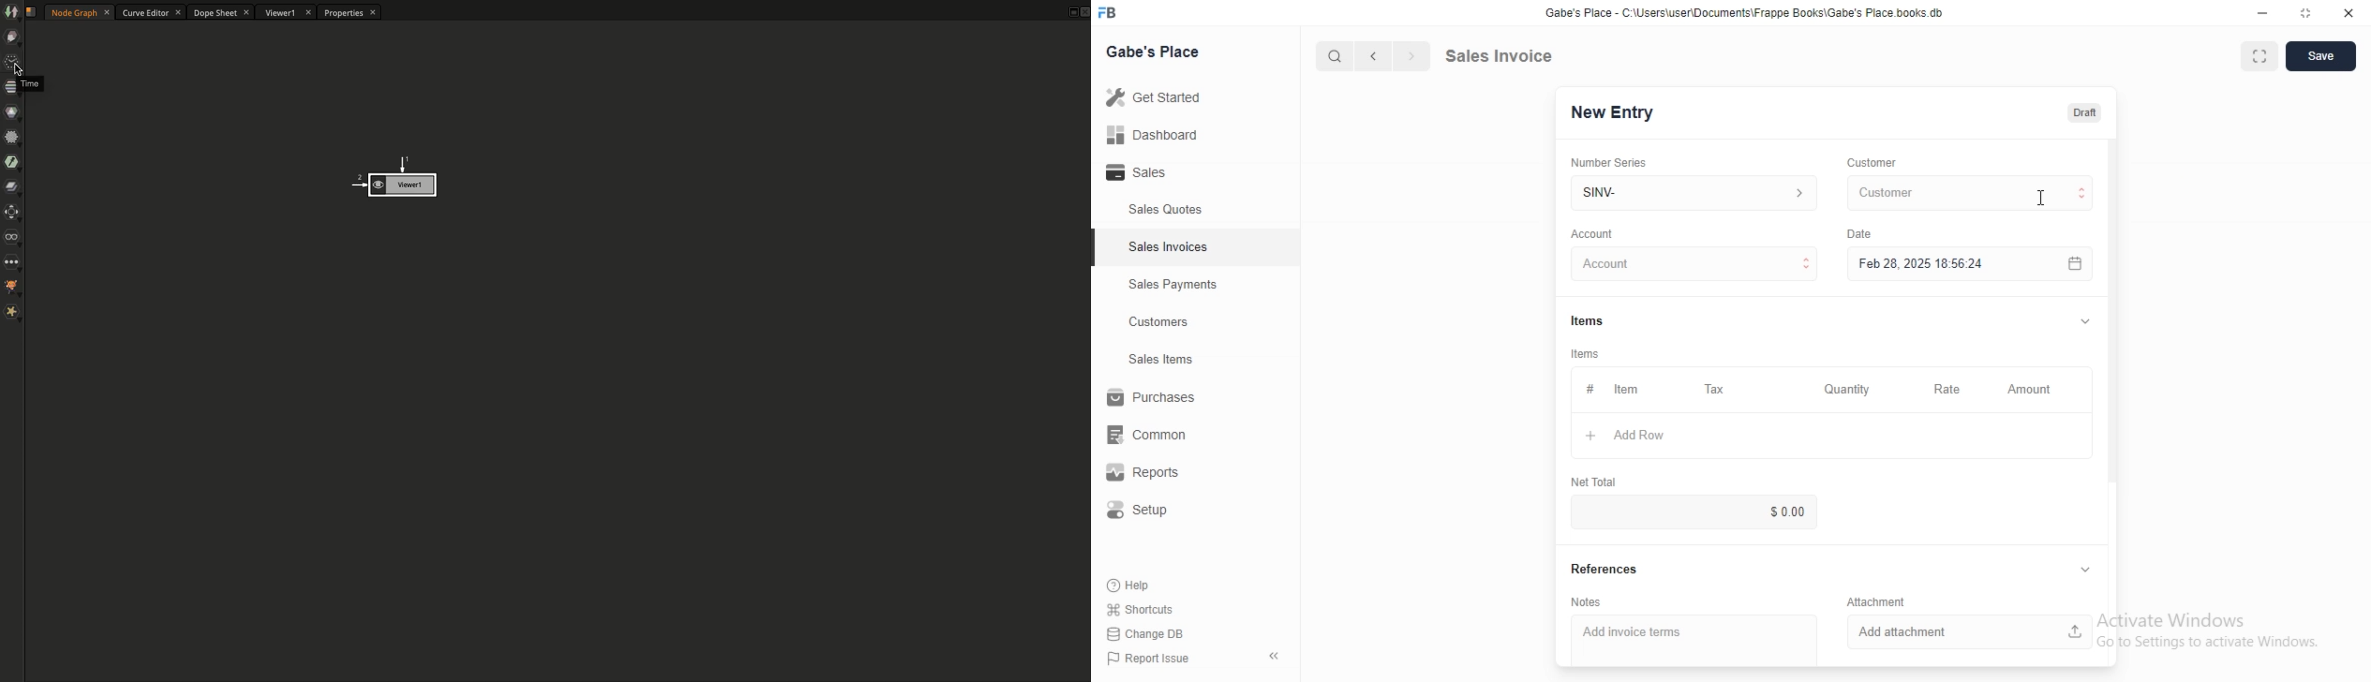  Describe the element at coordinates (1589, 389) in the screenshot. I see `` at that location.